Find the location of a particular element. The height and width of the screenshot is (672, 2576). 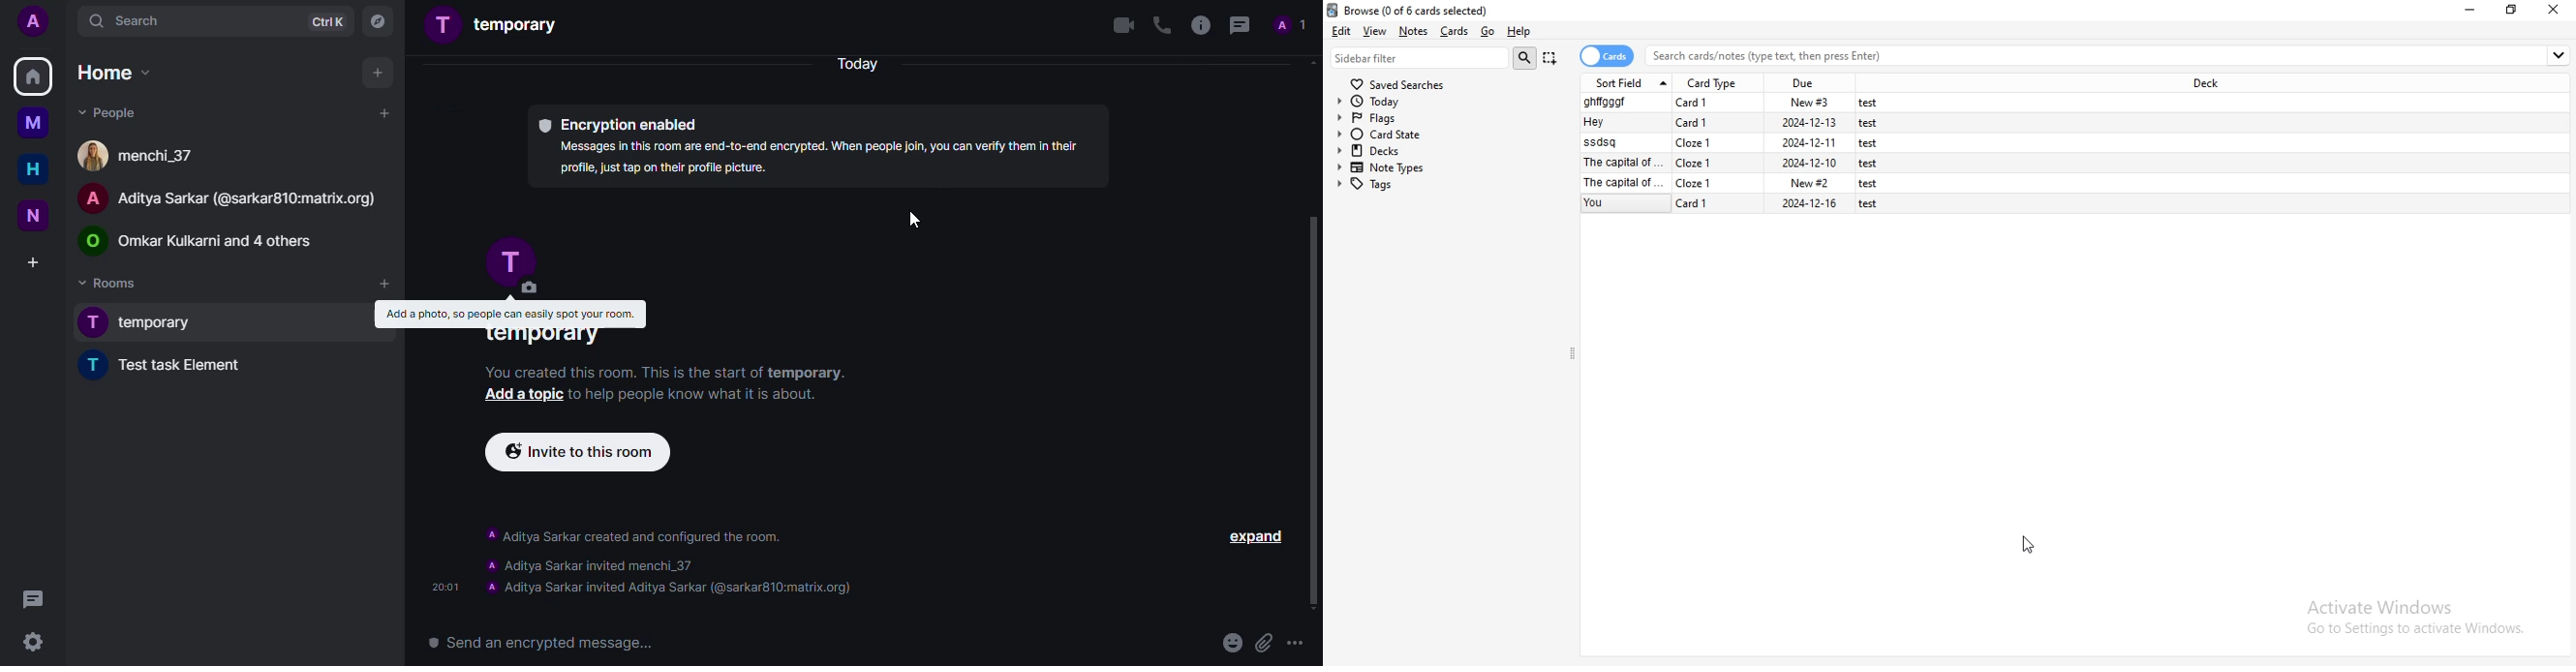

profile is located at coordinates (32, 20).